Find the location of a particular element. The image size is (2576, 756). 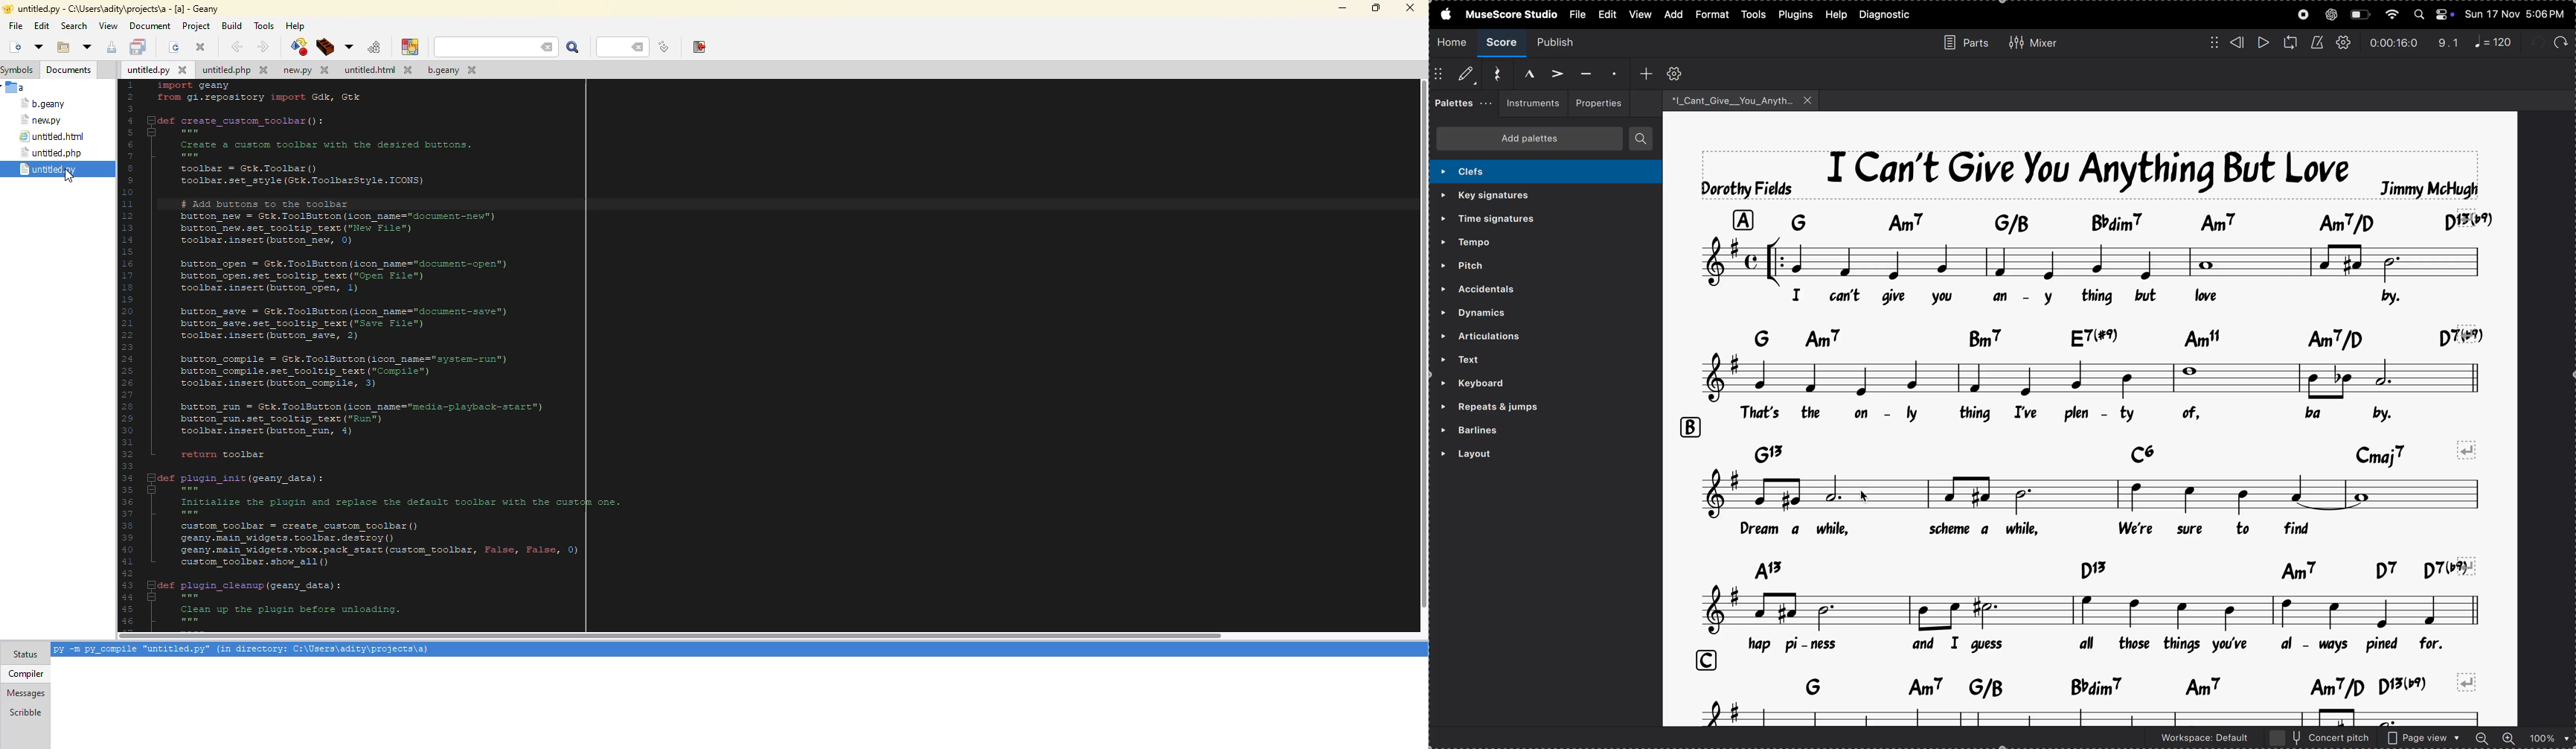

record is located at coordinates (2303, 14).